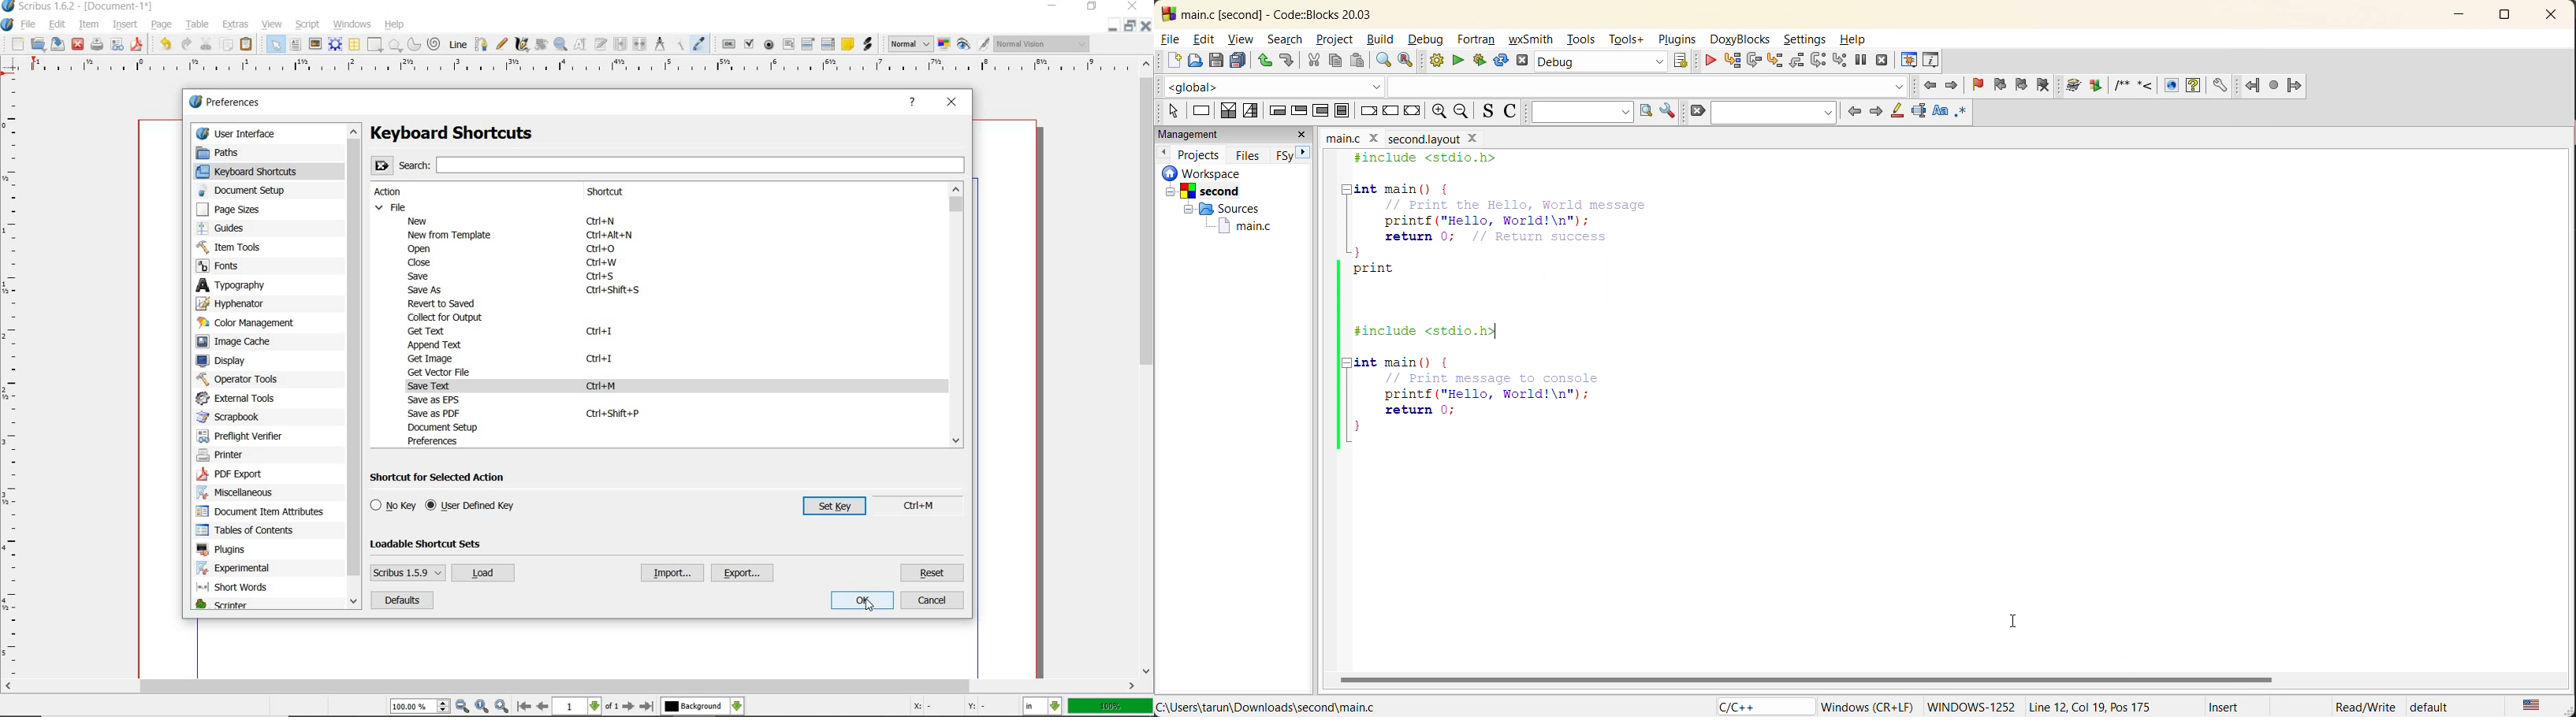  What do you see at coordinates (234, 417) in the screenshot?
I see `scrapbook` at bounding box center [234, 417].